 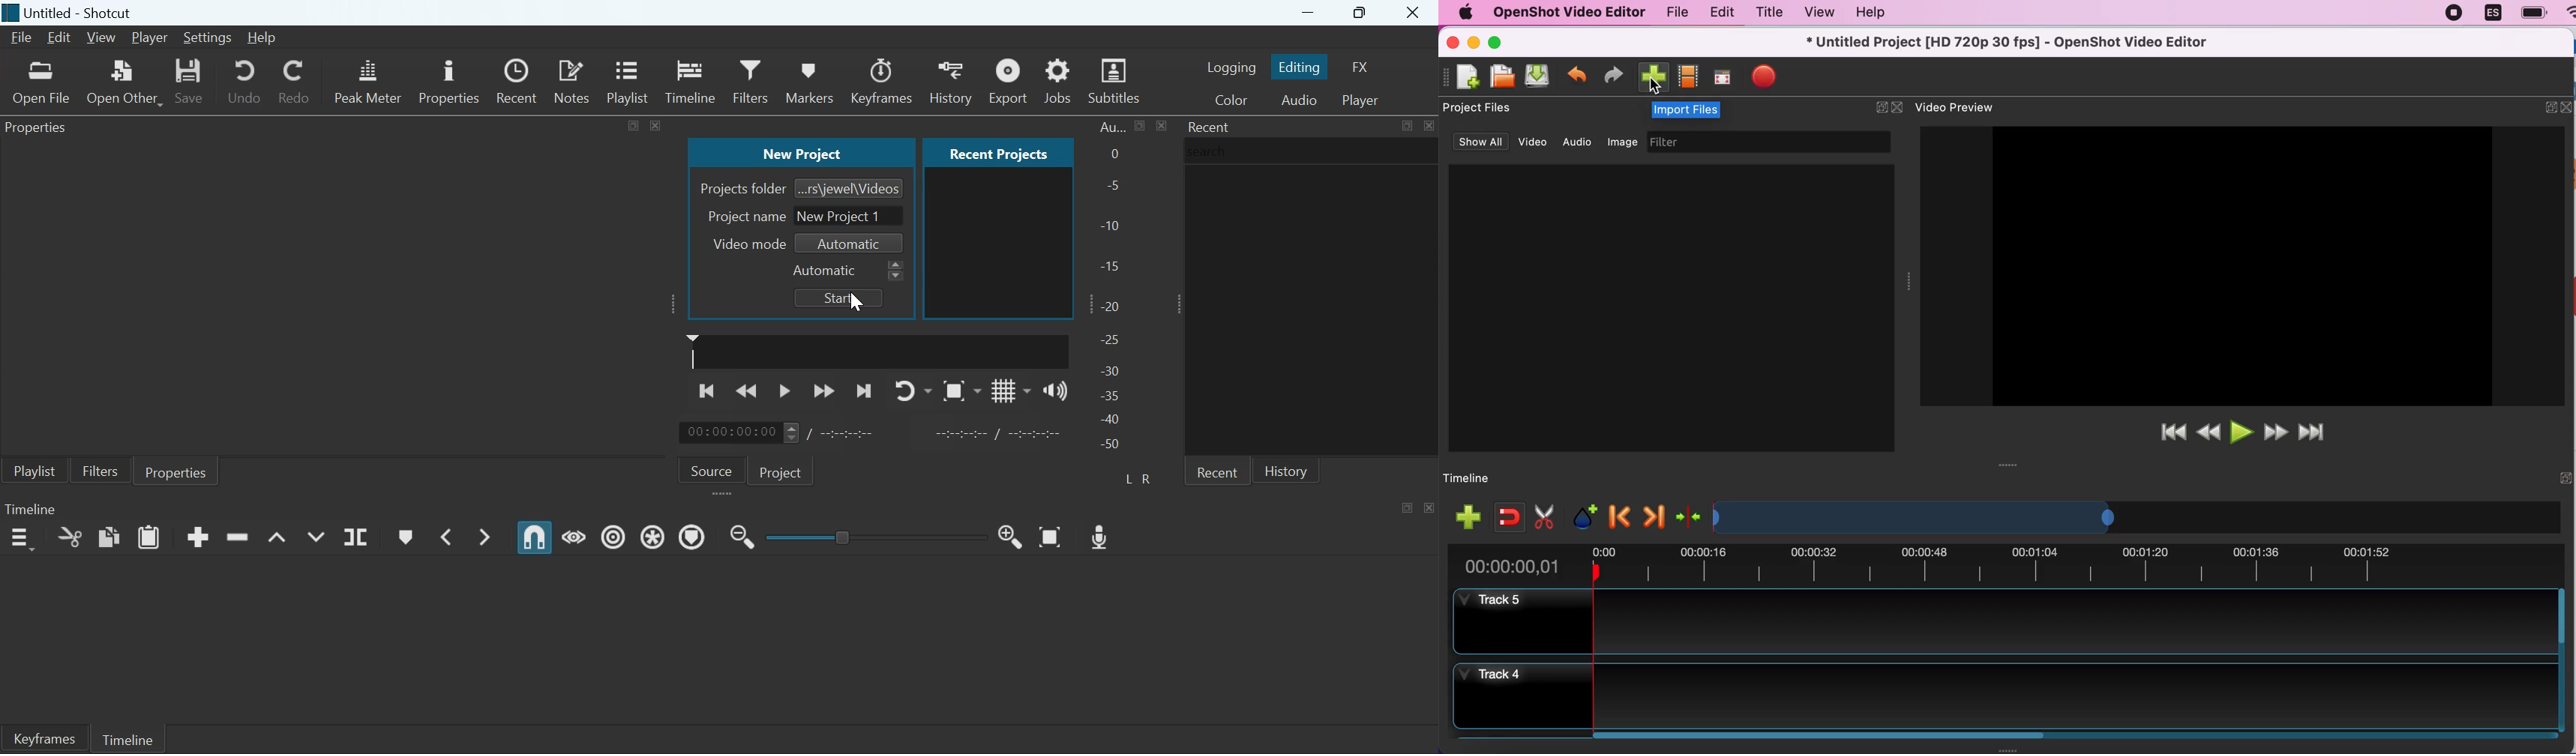 What do you see at coordinates (1657, 87) in the screenshot?
I see `cursor` at bounding box center [1657, 87].